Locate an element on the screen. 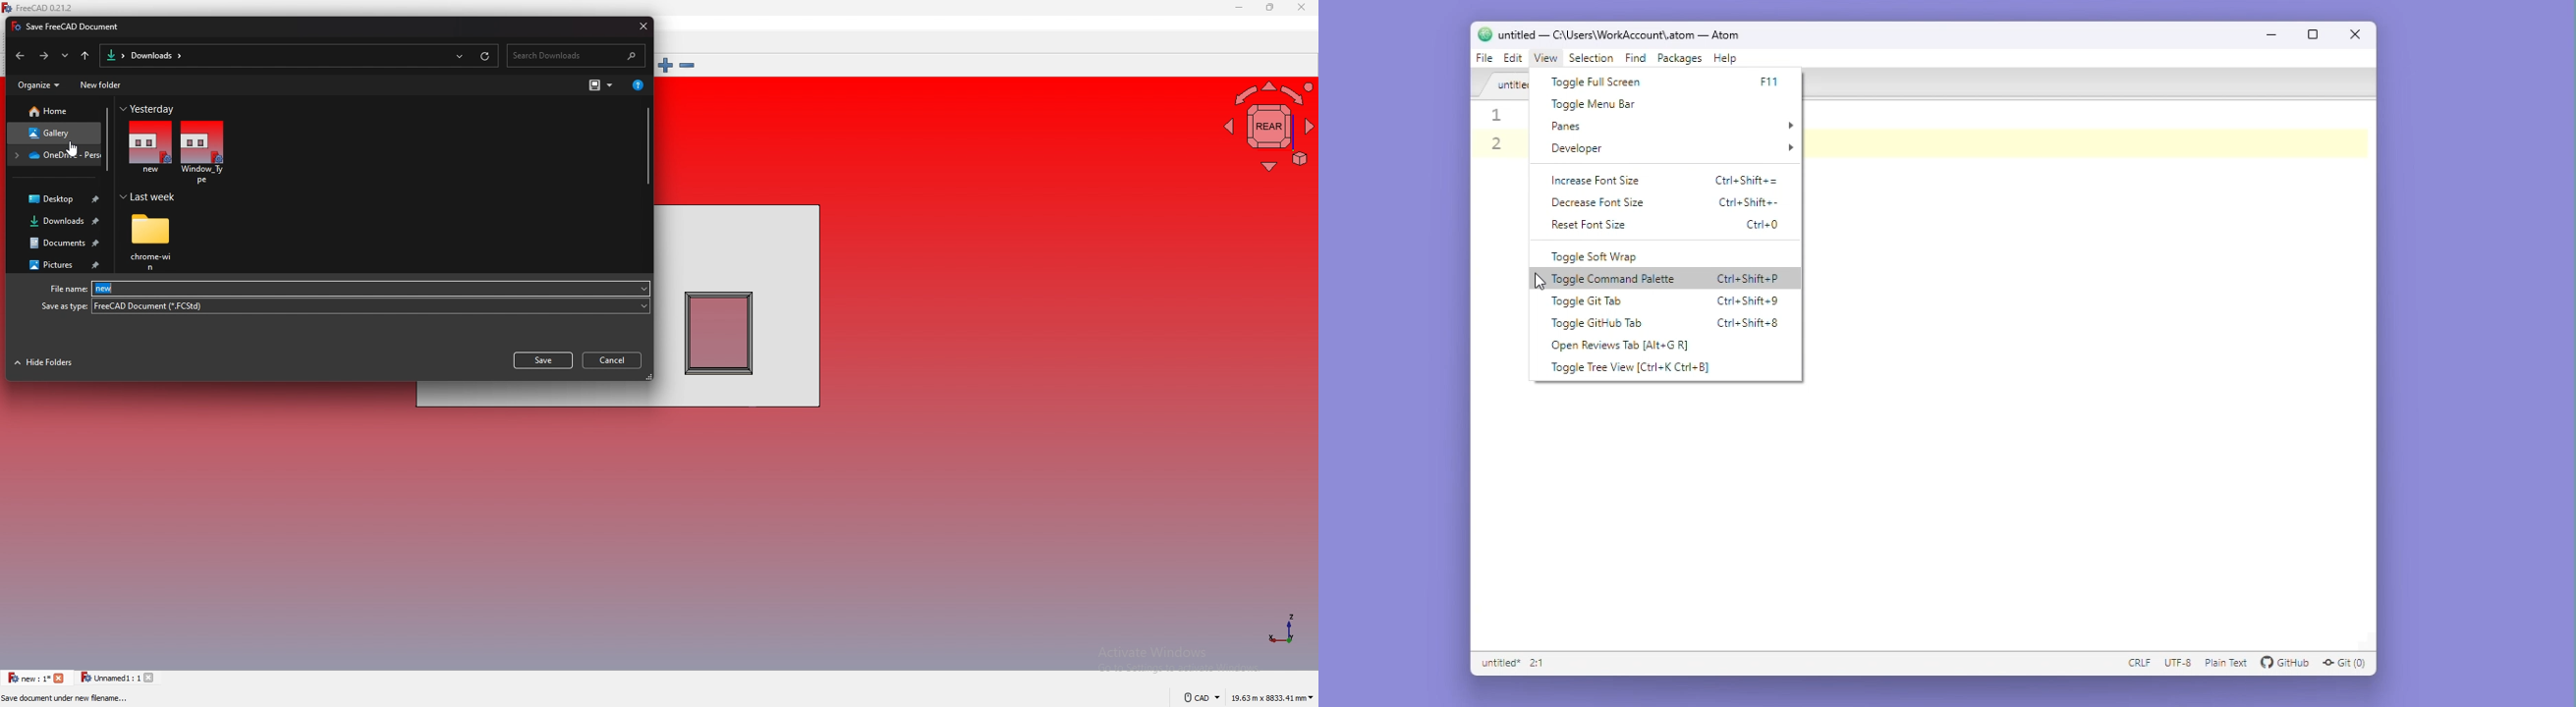 This screenshot has width=2576, height=728. Desktop is located at coordinates (1364, 319).